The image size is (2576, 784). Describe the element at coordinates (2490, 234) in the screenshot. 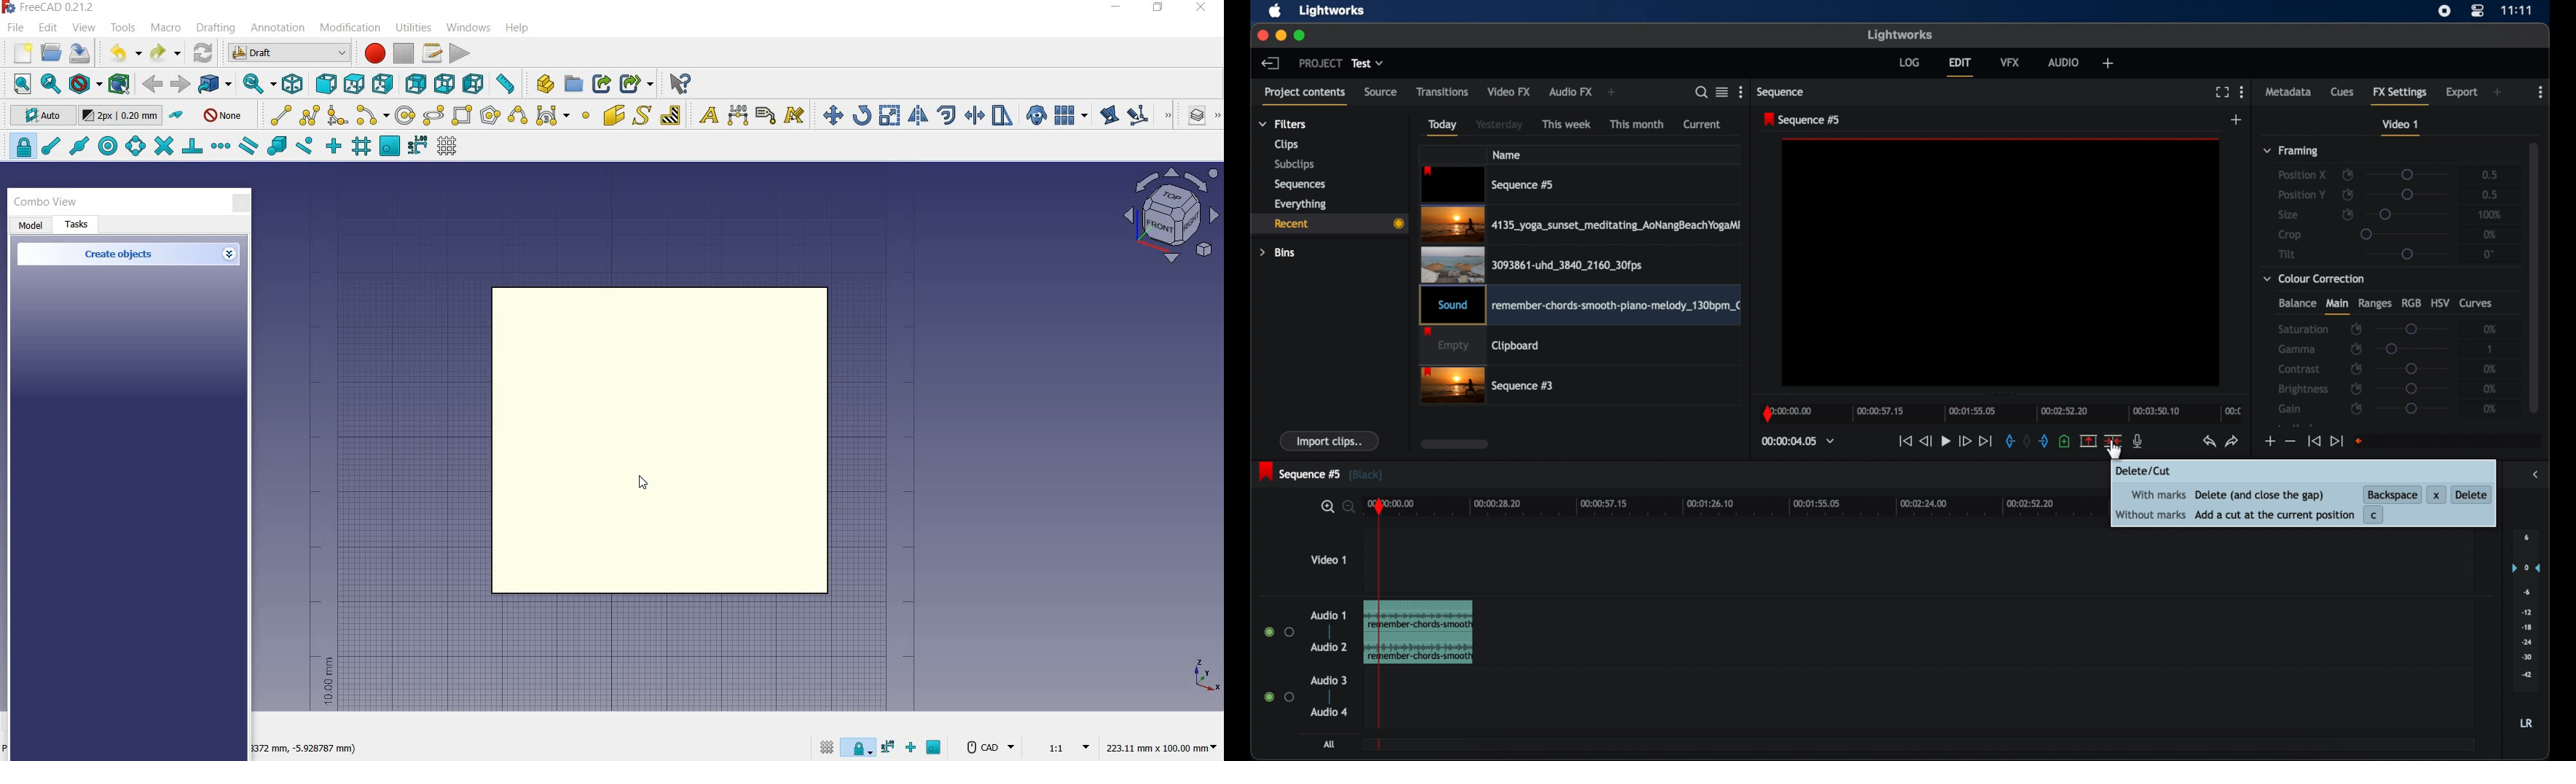

I see `0%` at that location.